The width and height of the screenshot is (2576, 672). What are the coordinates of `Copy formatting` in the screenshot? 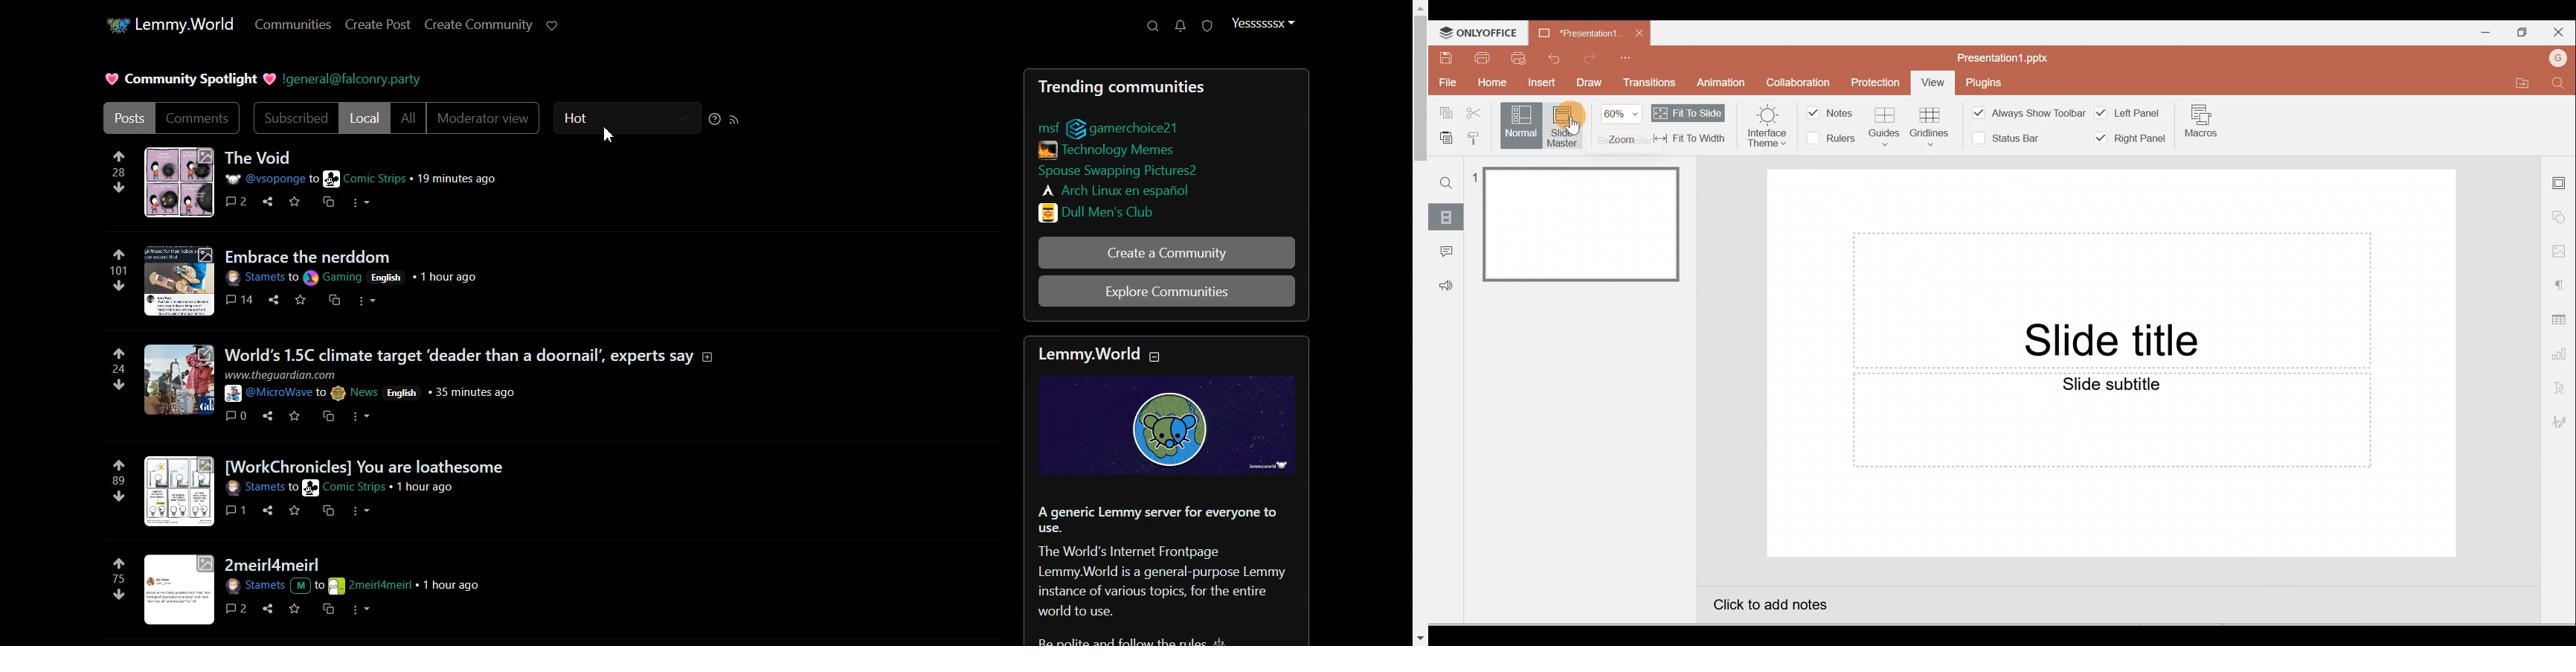 It's located at (1474, 136).